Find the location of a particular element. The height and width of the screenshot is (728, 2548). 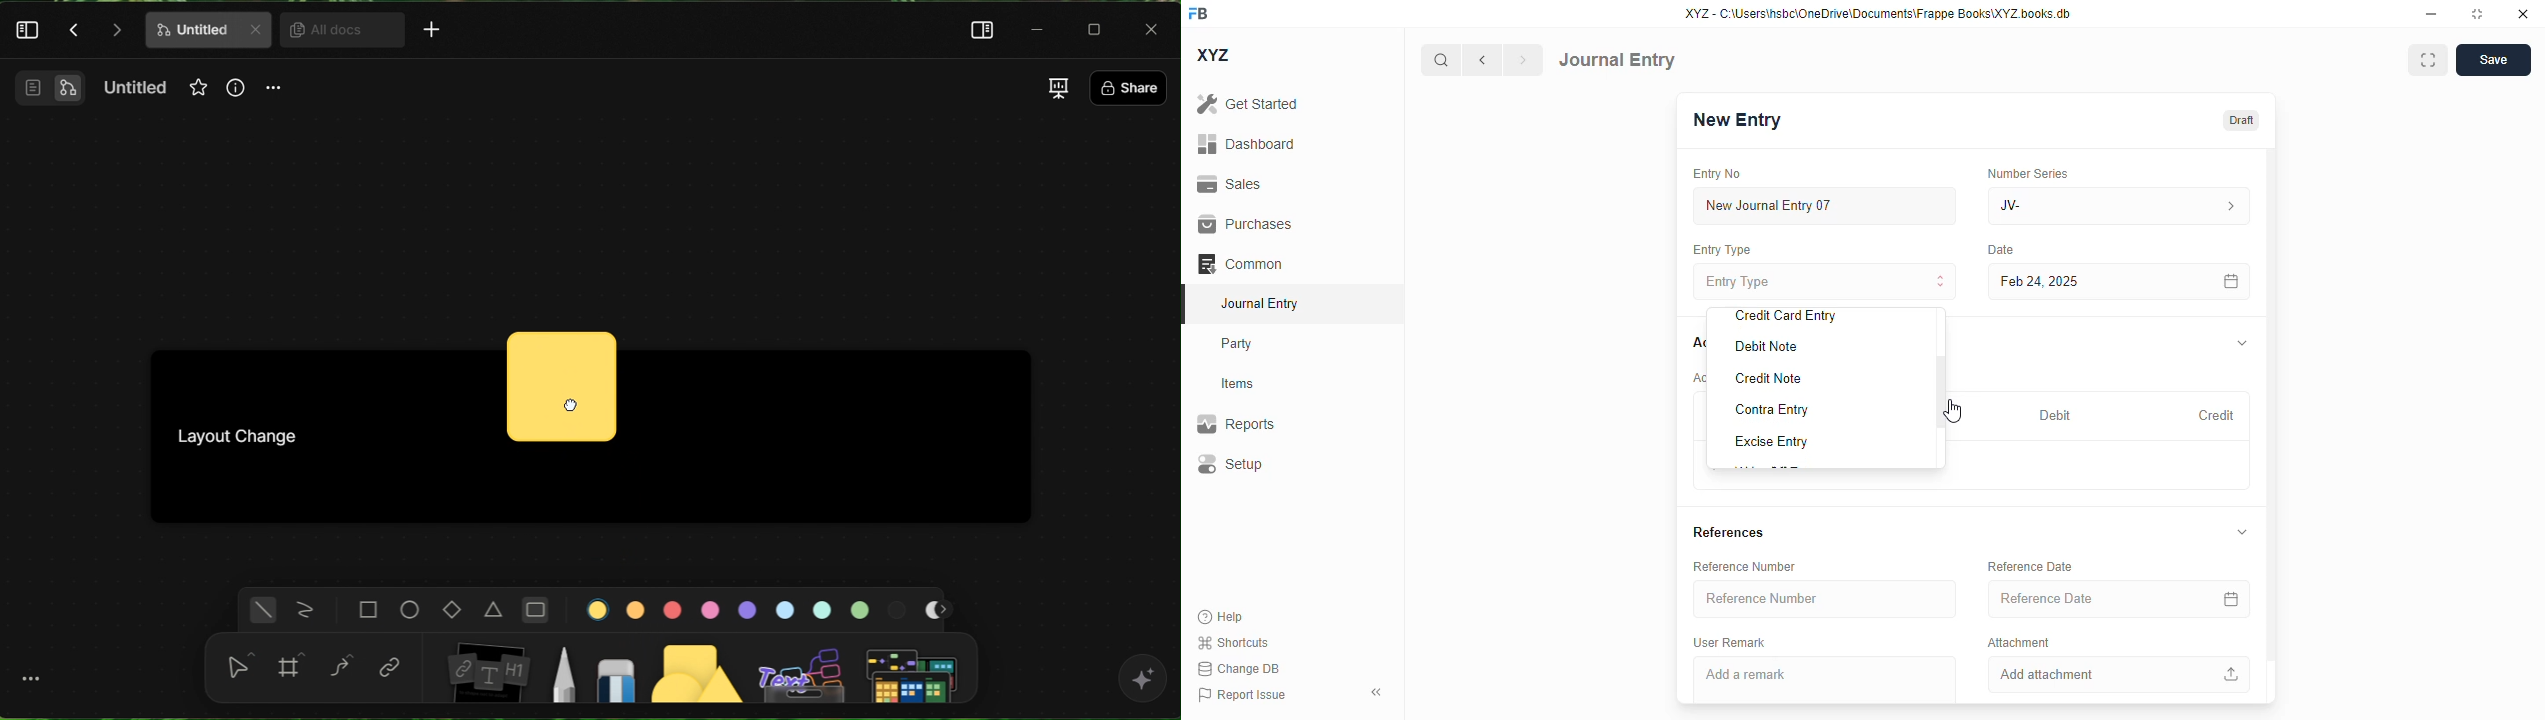

number series is located at coordinates (2030, 173).